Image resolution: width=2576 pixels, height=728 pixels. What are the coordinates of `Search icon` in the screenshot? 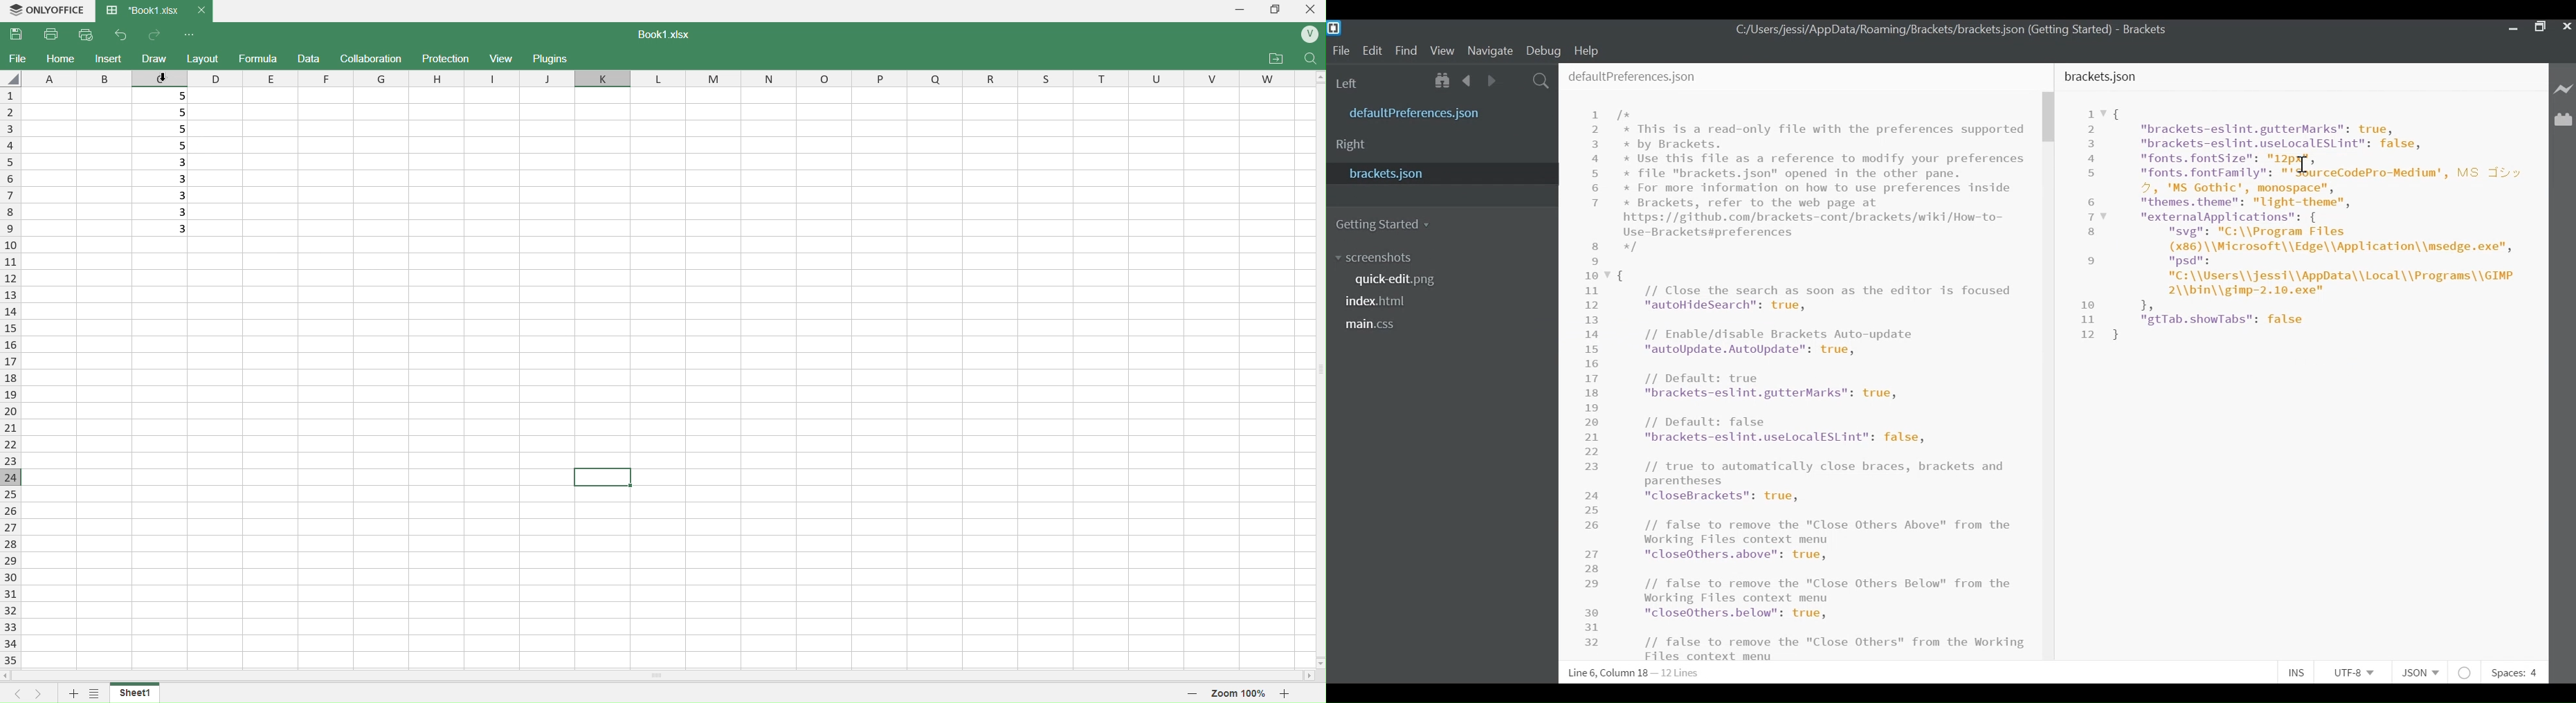 It's located at (1542, 80).